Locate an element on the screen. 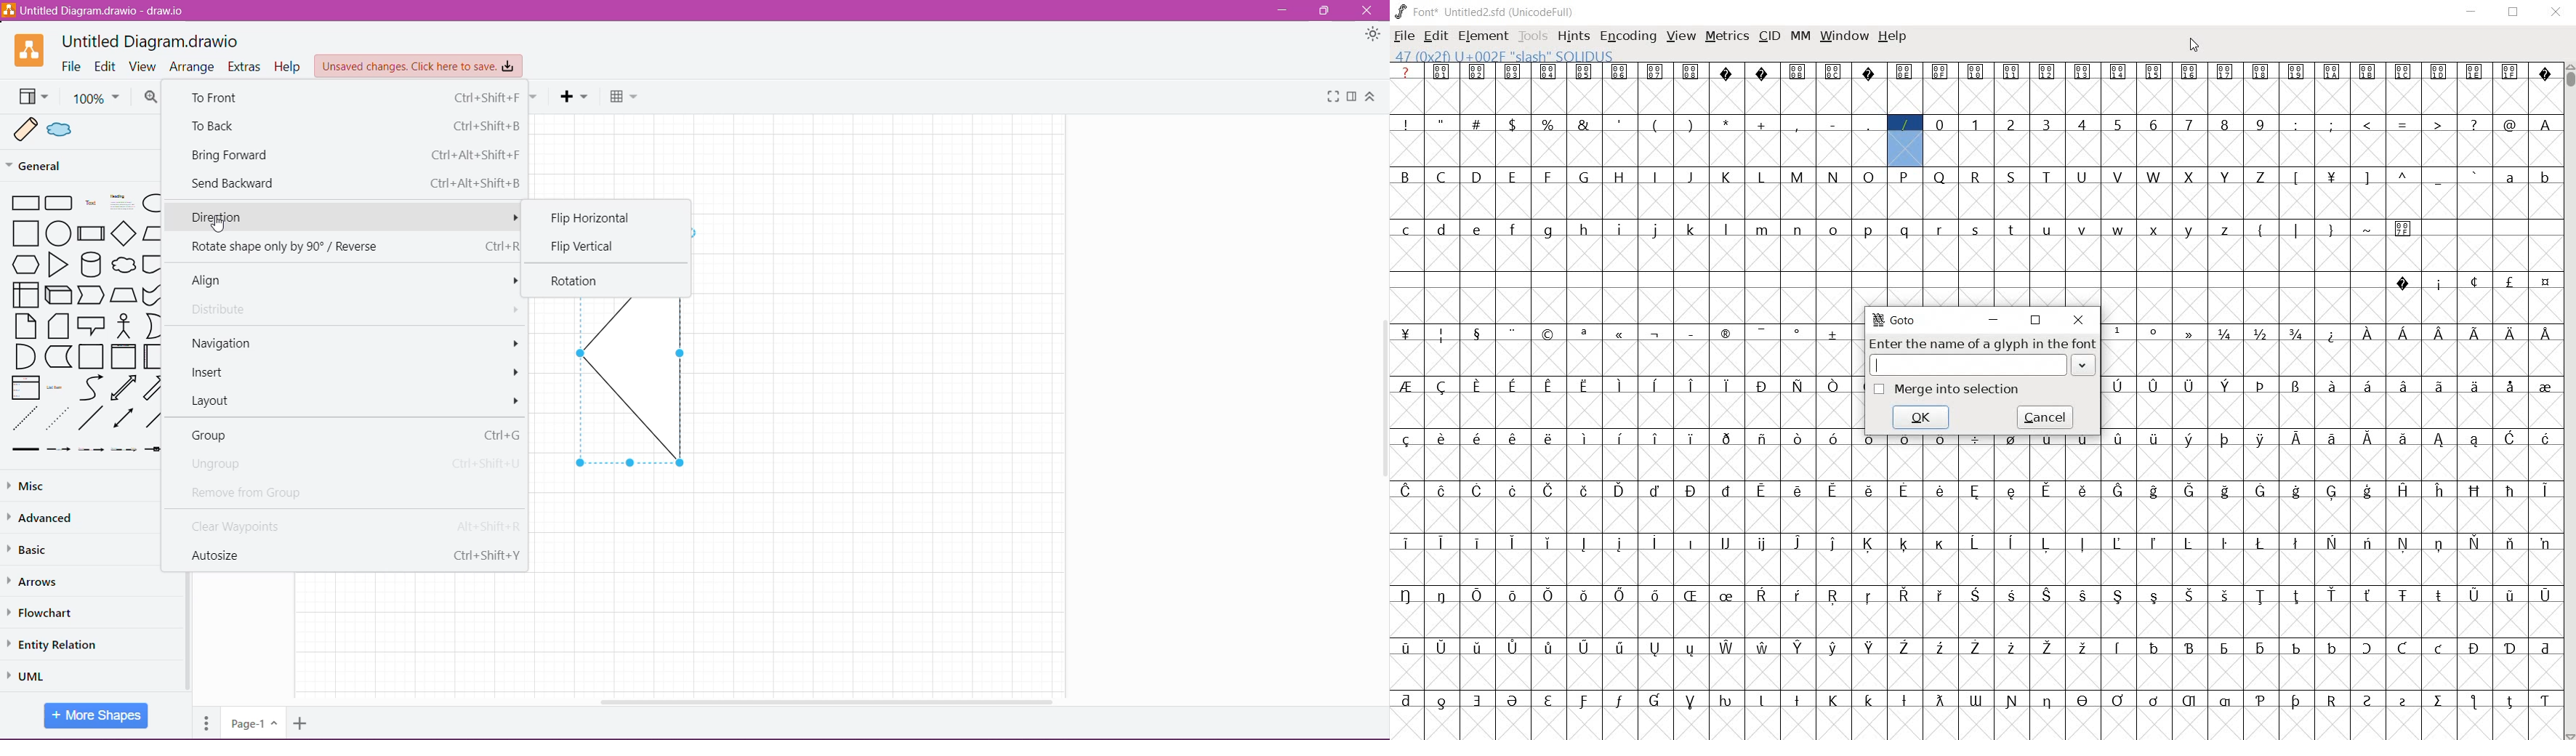  ELEMENT is located at coordinates (1484, 36).